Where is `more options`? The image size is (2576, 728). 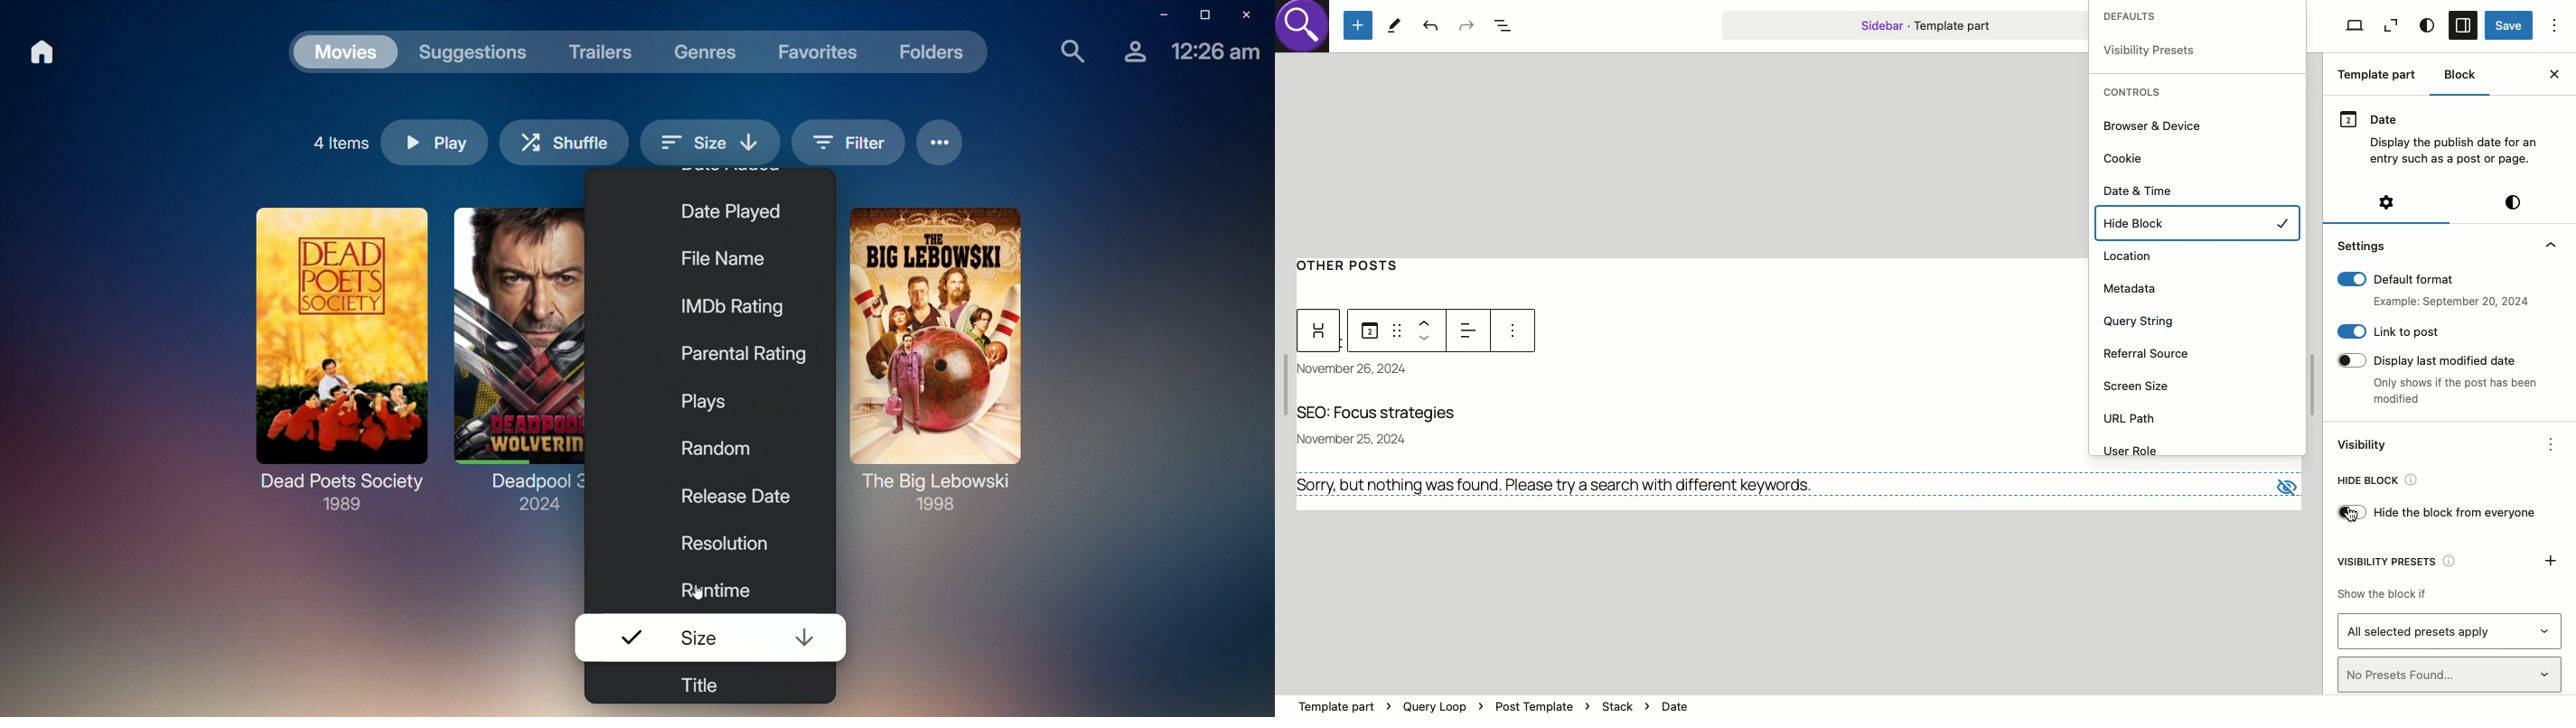
more options is located at coordinates (1511, 332).